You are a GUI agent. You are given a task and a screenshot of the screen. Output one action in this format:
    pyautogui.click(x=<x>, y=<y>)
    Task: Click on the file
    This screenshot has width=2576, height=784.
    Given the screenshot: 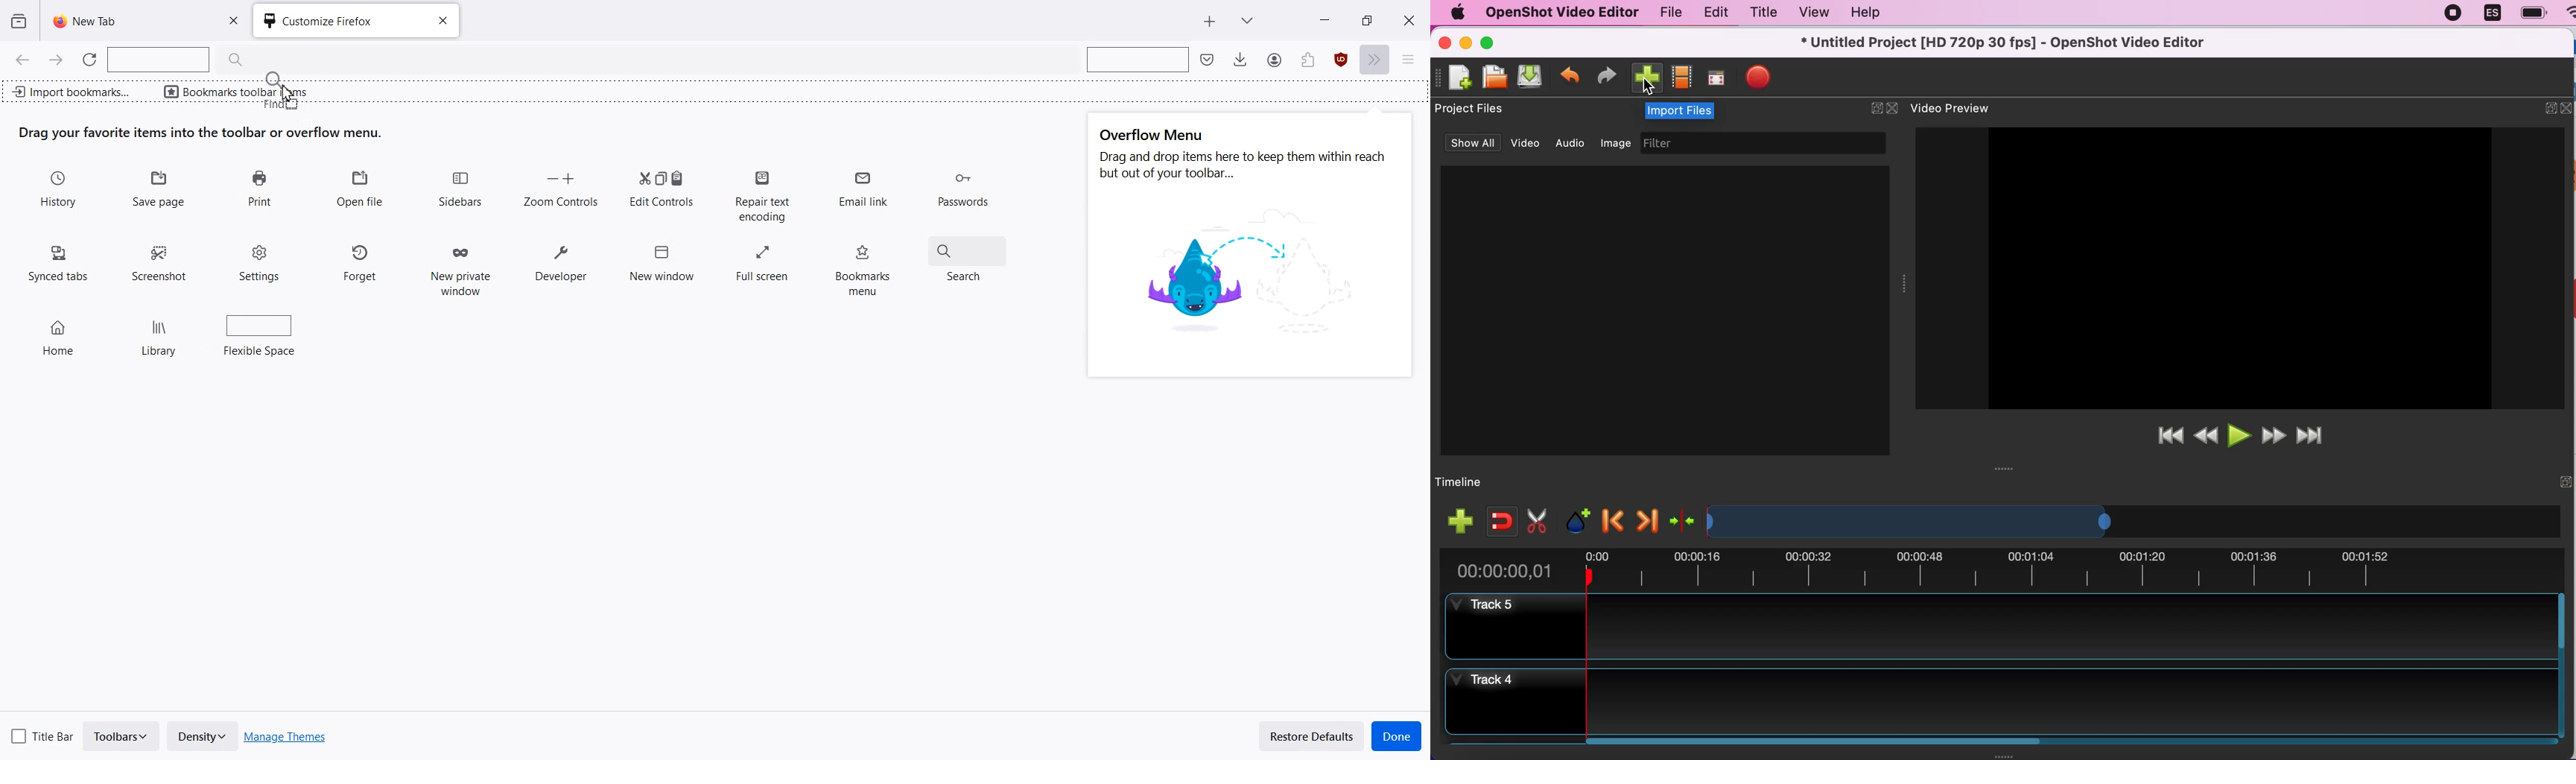 What is the action you would take?
    pyautogui.click(x=1669, y=13)
    